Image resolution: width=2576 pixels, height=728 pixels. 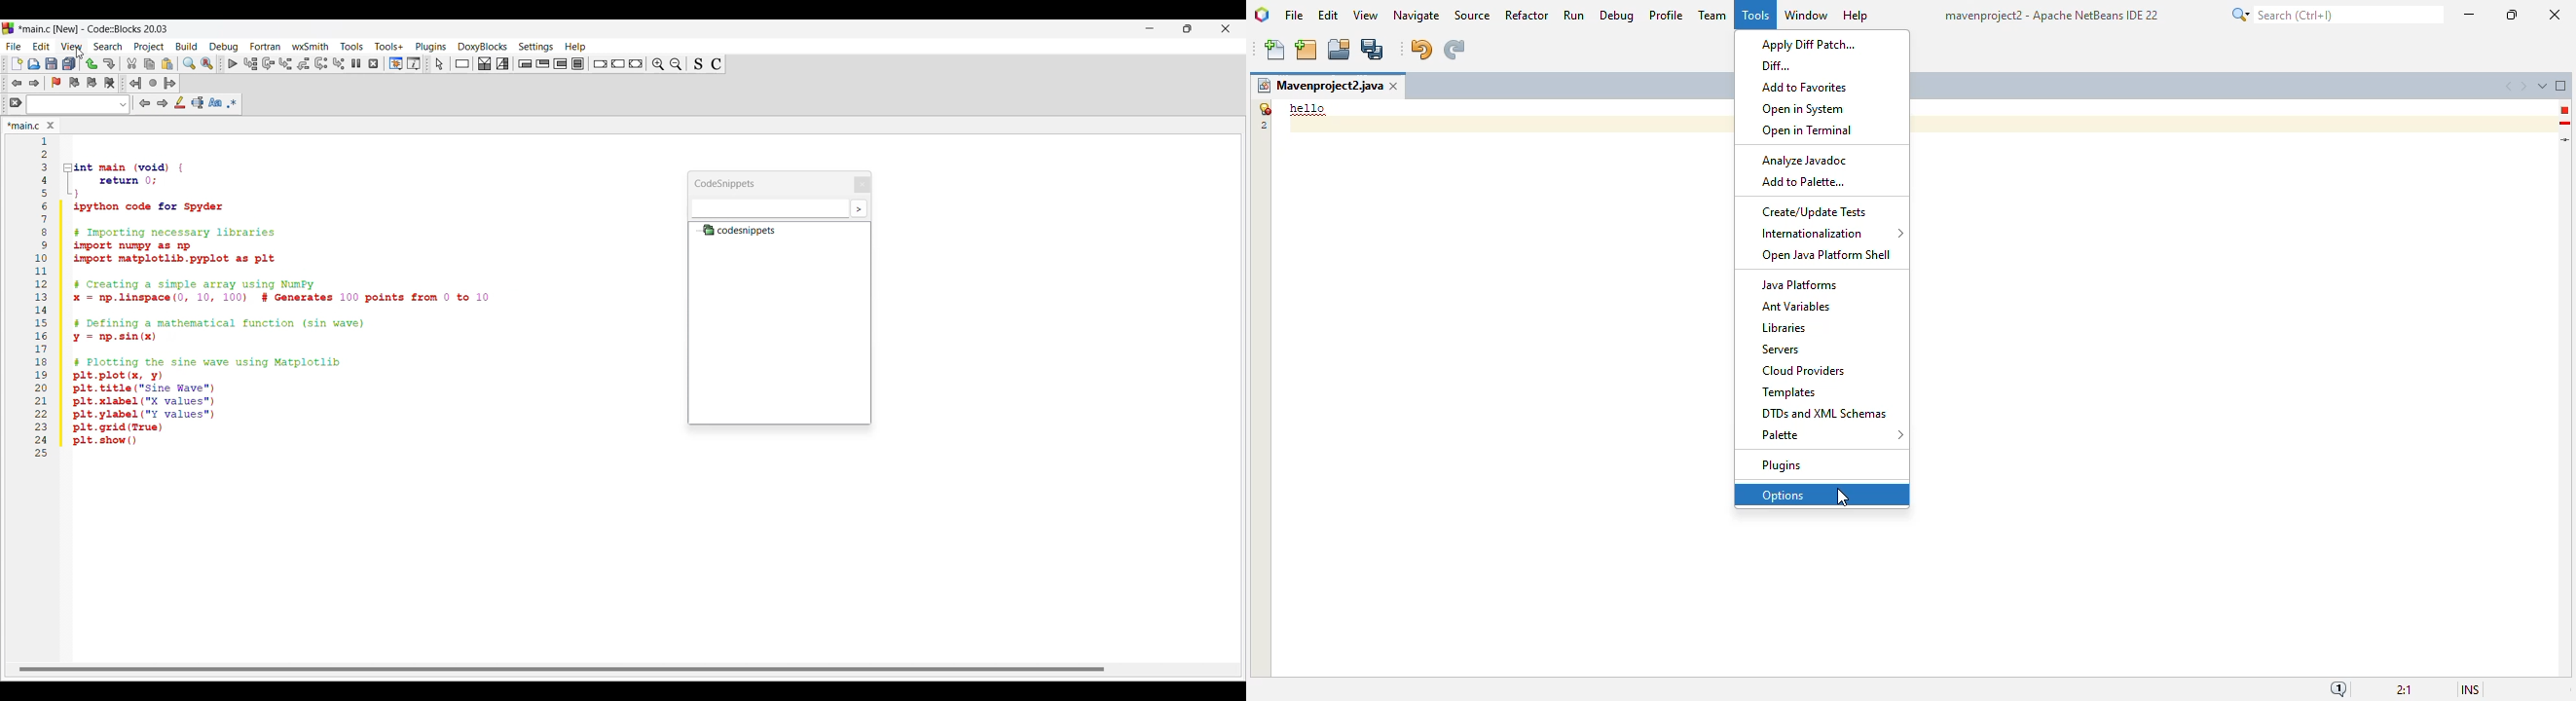 What do you see at coordinates (859, 182) in the screenshot?
I see `Close` at bounding box center [859, 182].